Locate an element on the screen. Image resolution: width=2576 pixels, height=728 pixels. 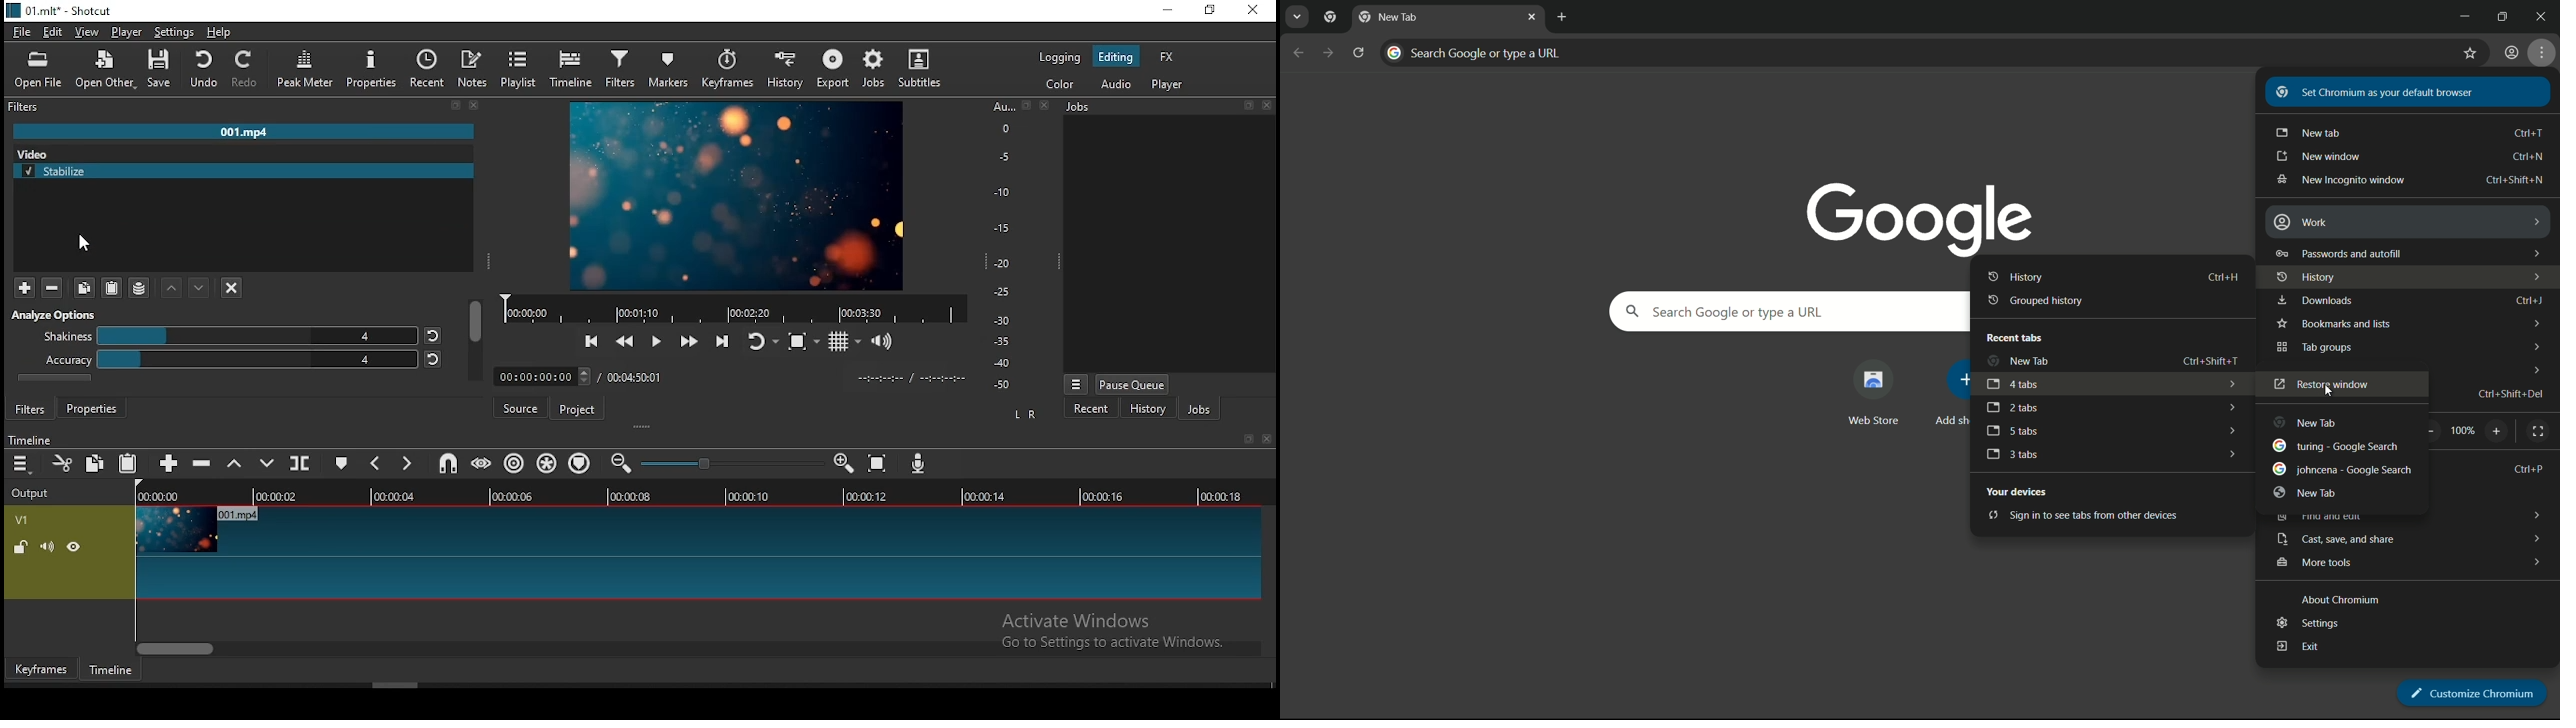
export is located at coordinates (831, 69).